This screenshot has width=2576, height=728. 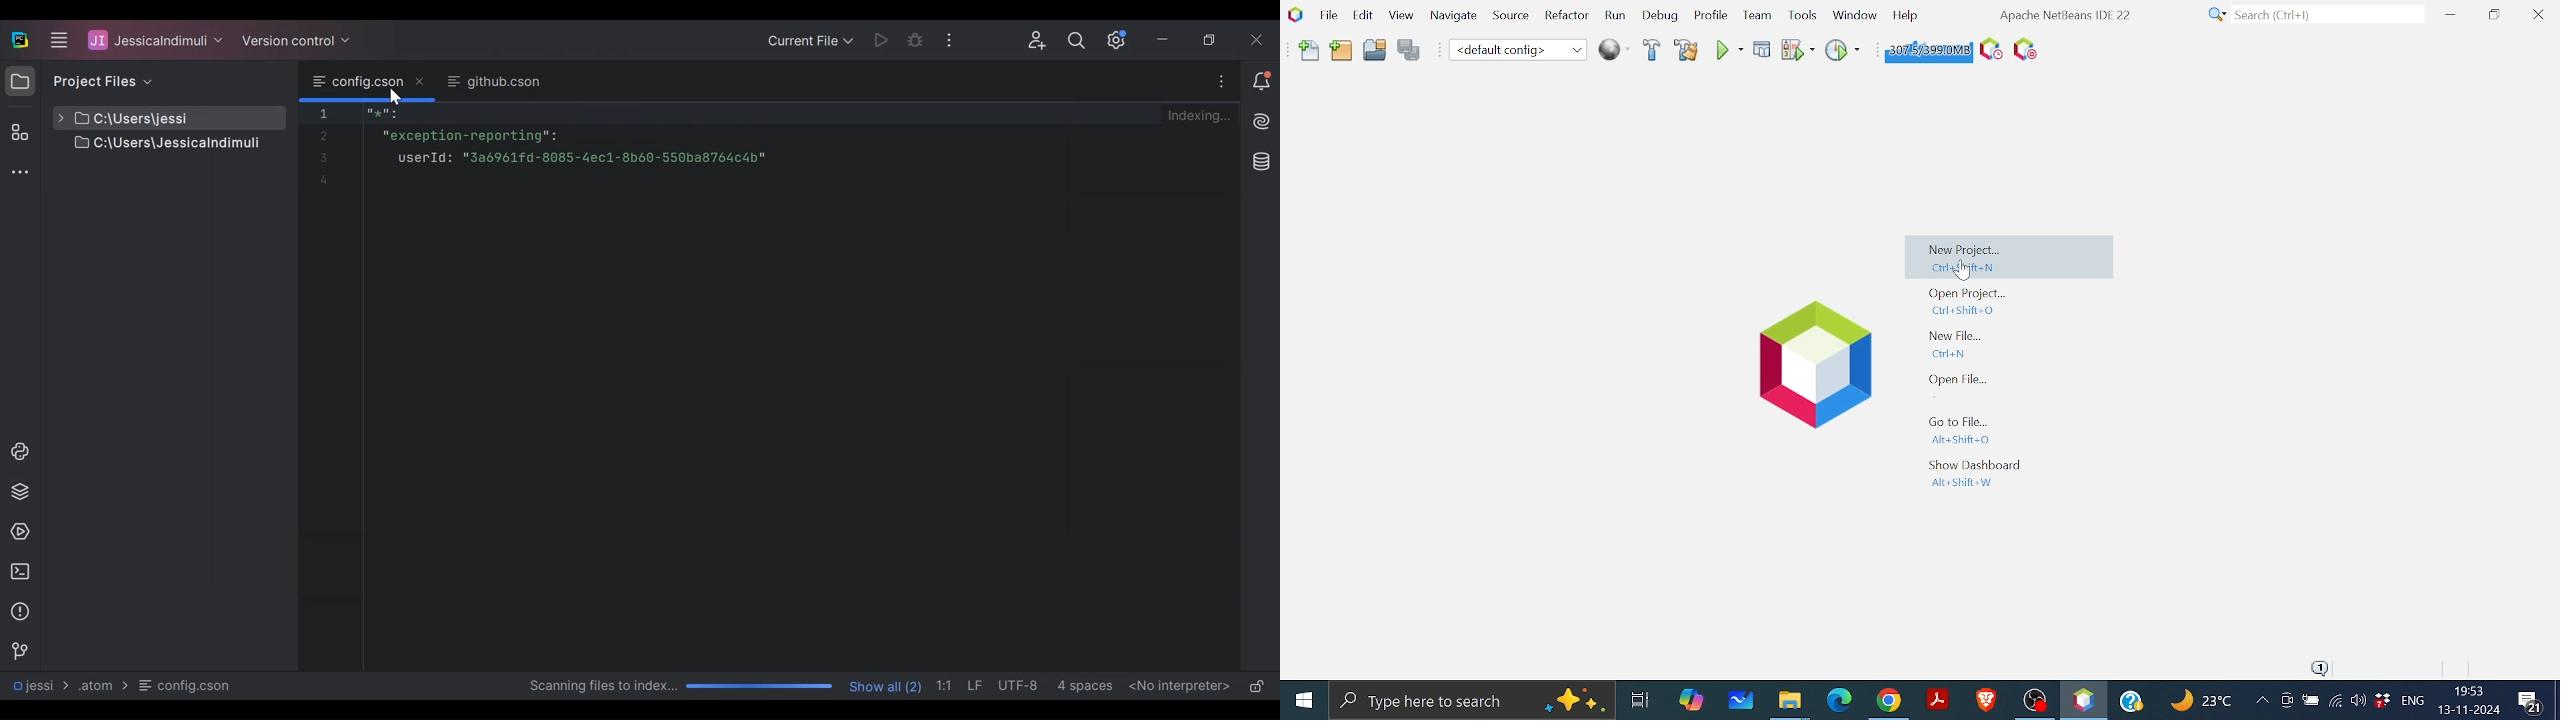 I want to click on Bettery, so click(x=2310, y=701).